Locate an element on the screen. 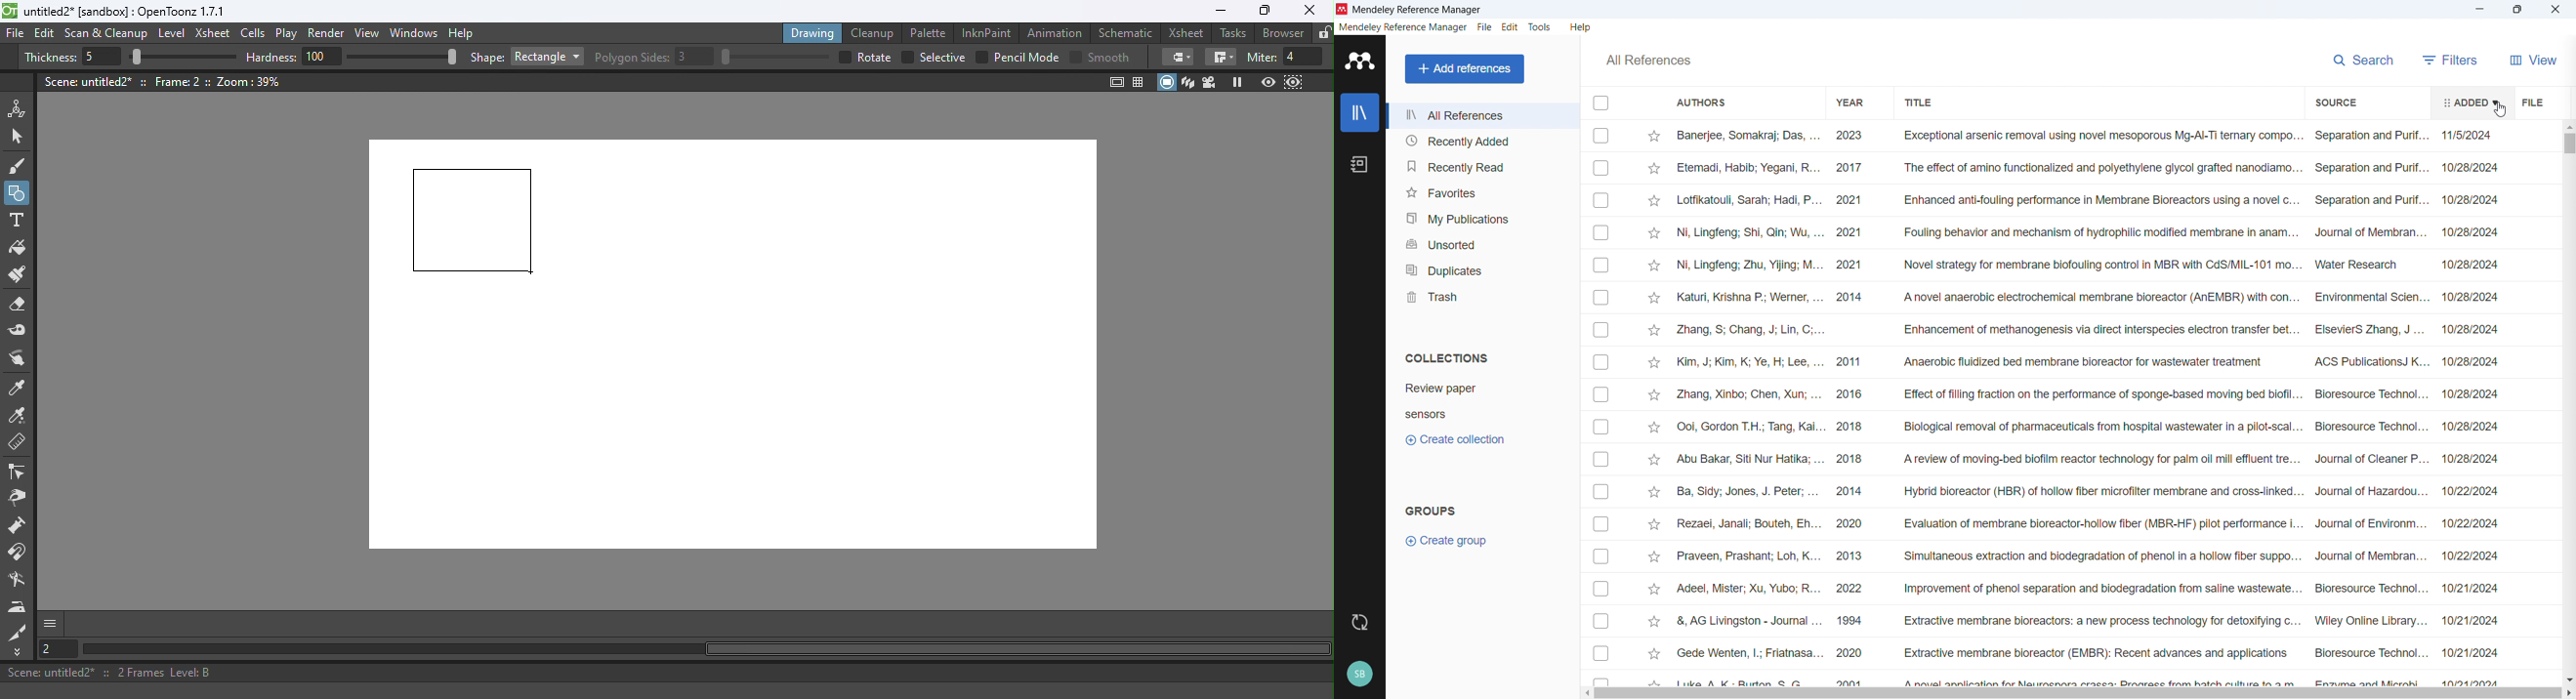  logo is located at coordinates (10, 11).